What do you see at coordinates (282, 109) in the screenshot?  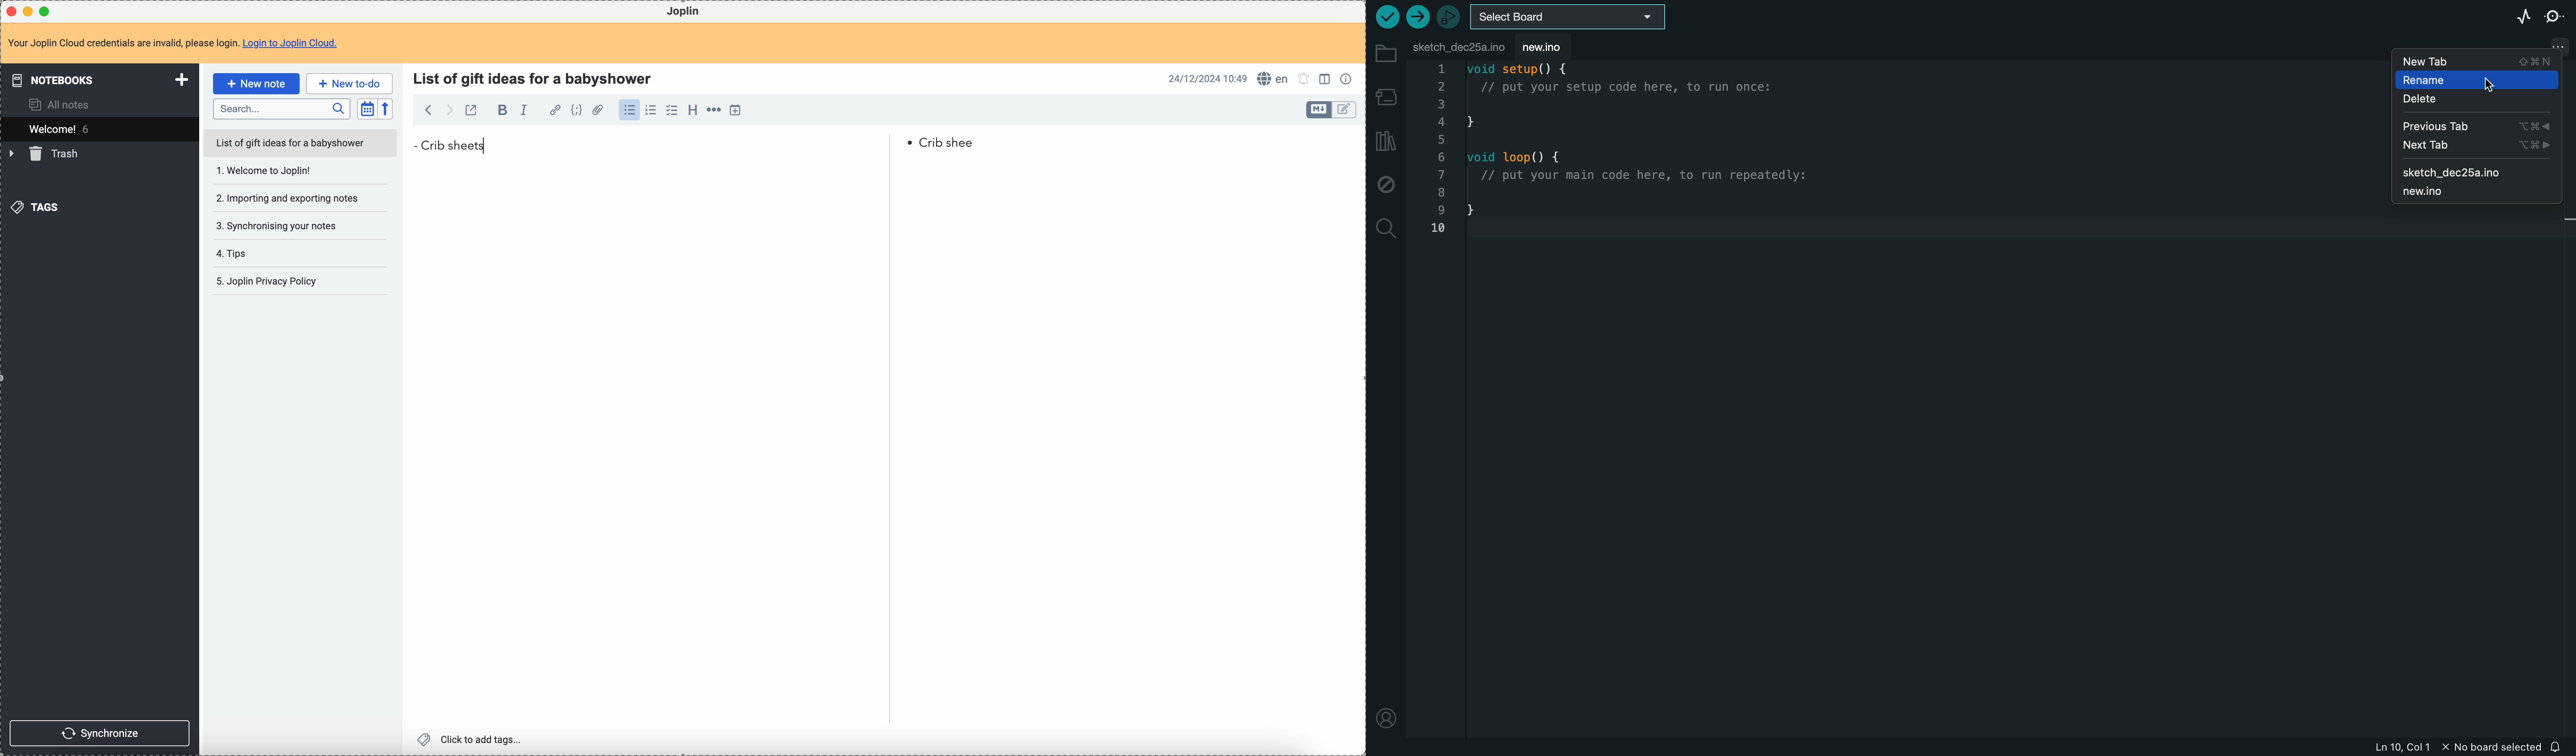 I see `search bar` at bounding box center [282, 109].